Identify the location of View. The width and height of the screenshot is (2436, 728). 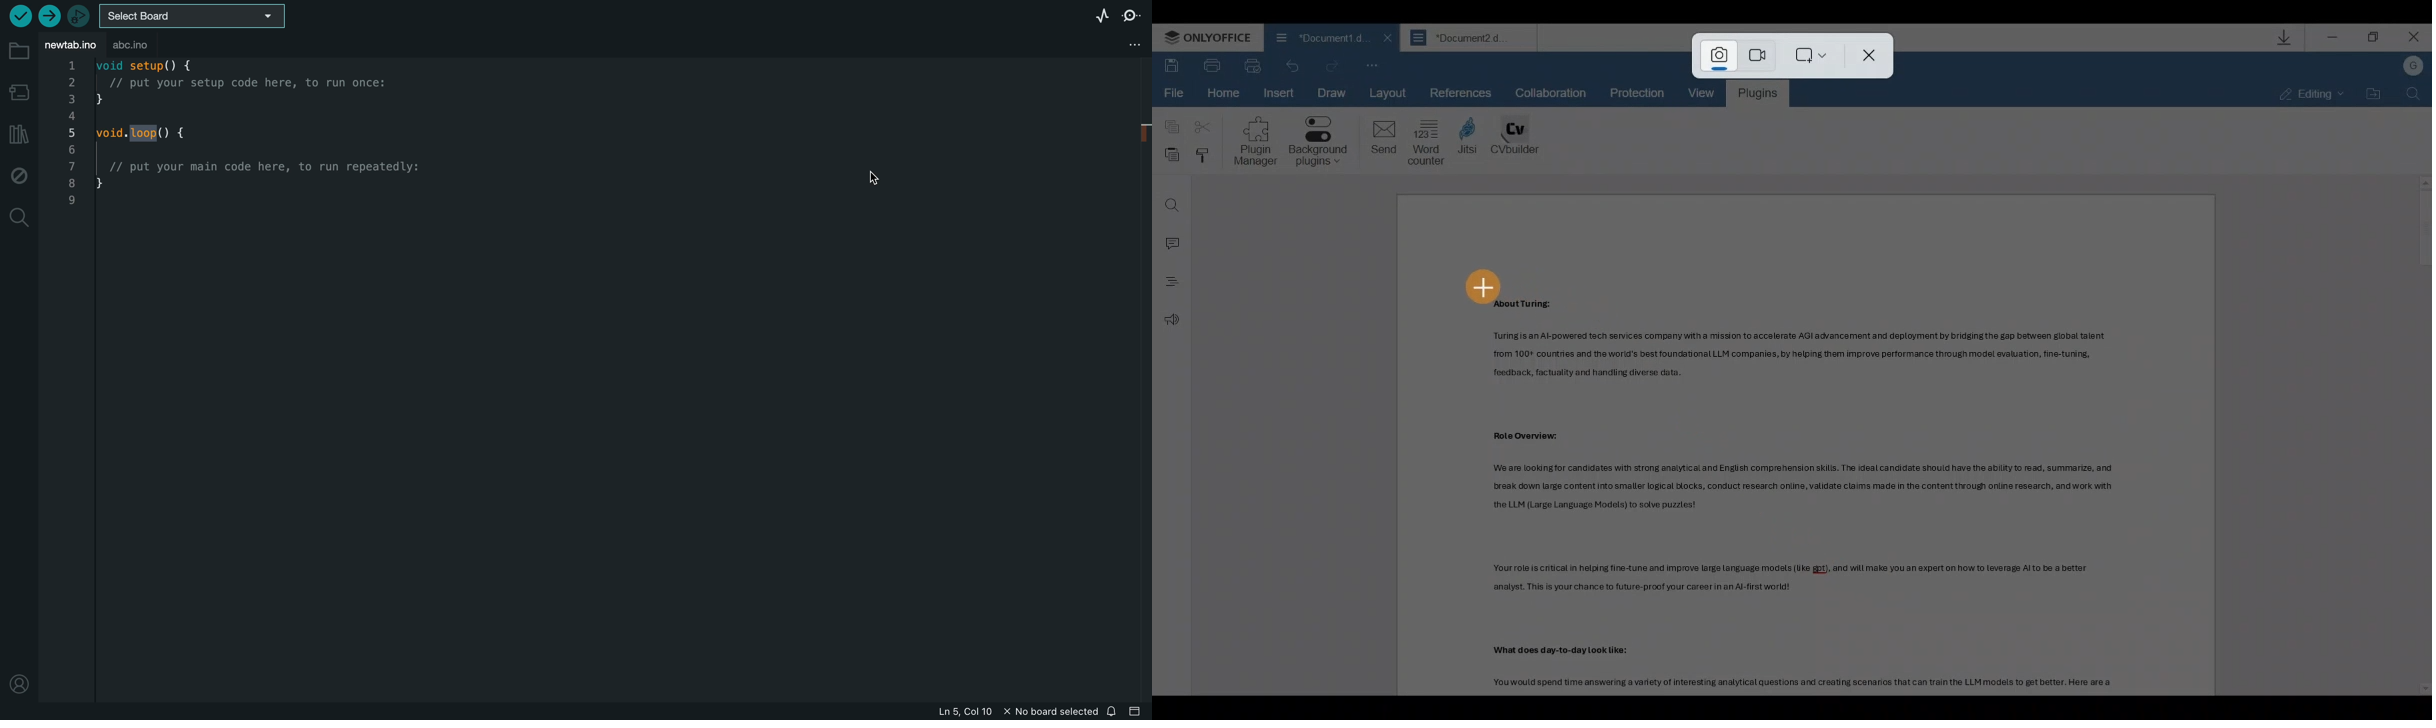
(1706, 93).